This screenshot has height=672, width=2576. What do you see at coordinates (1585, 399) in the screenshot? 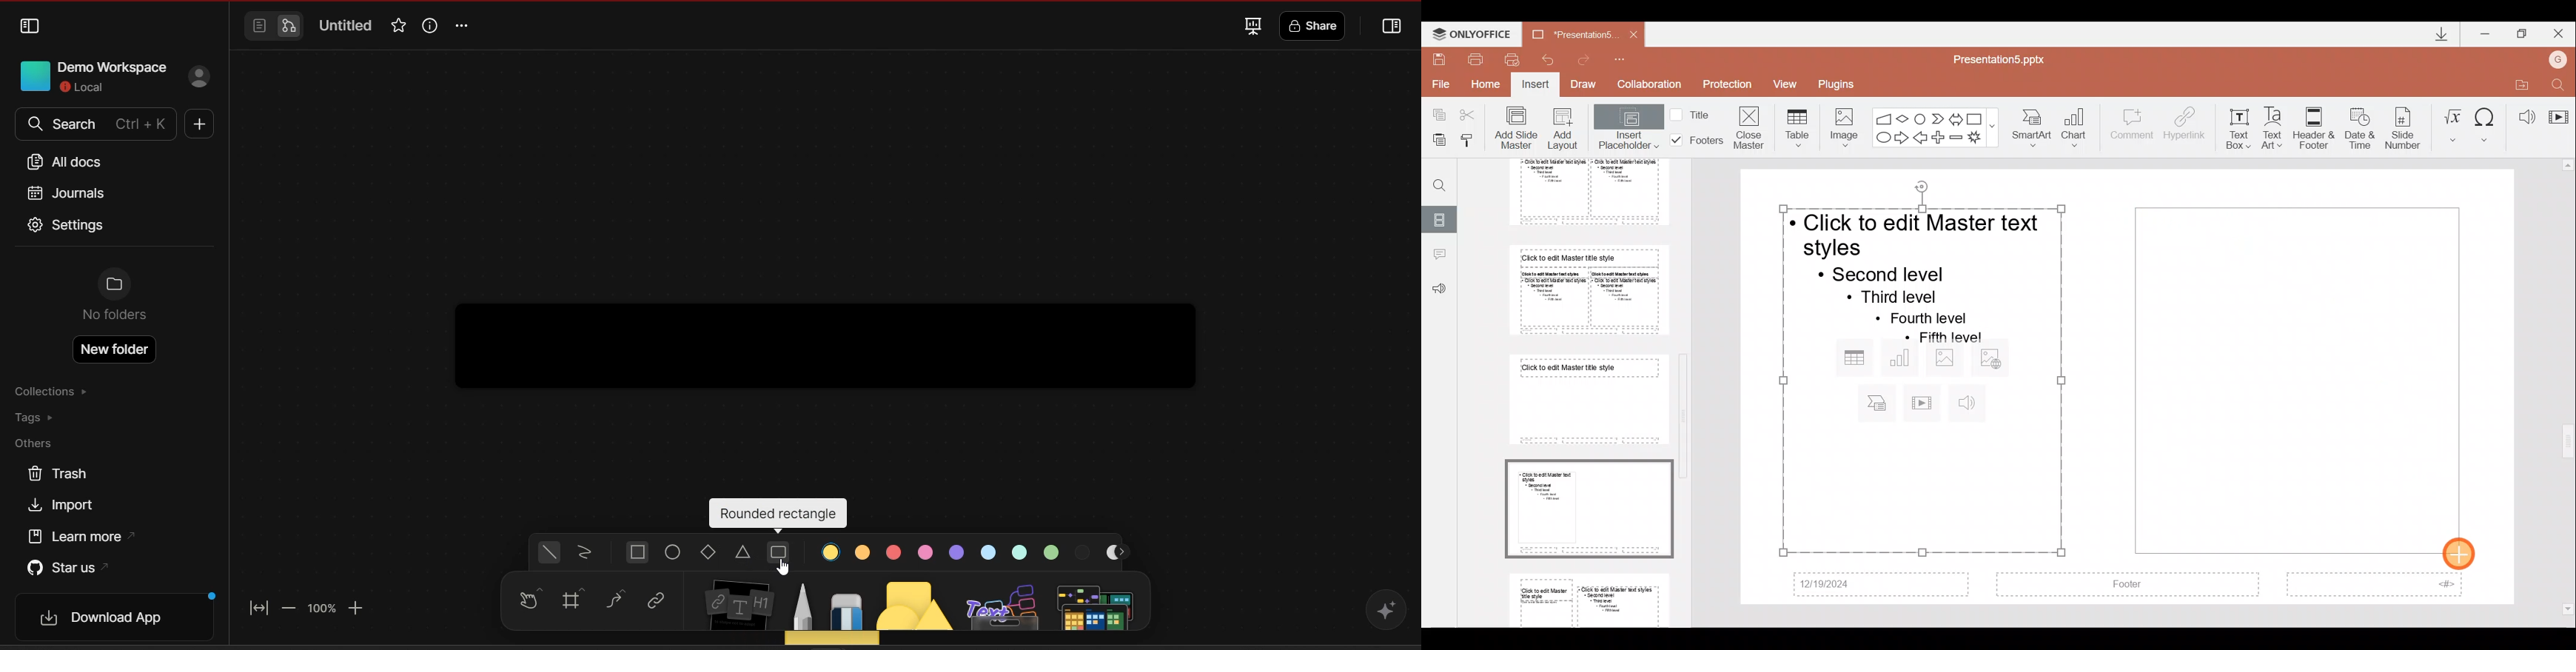
I see `Slide 7` at bounding box center [1585, 399].